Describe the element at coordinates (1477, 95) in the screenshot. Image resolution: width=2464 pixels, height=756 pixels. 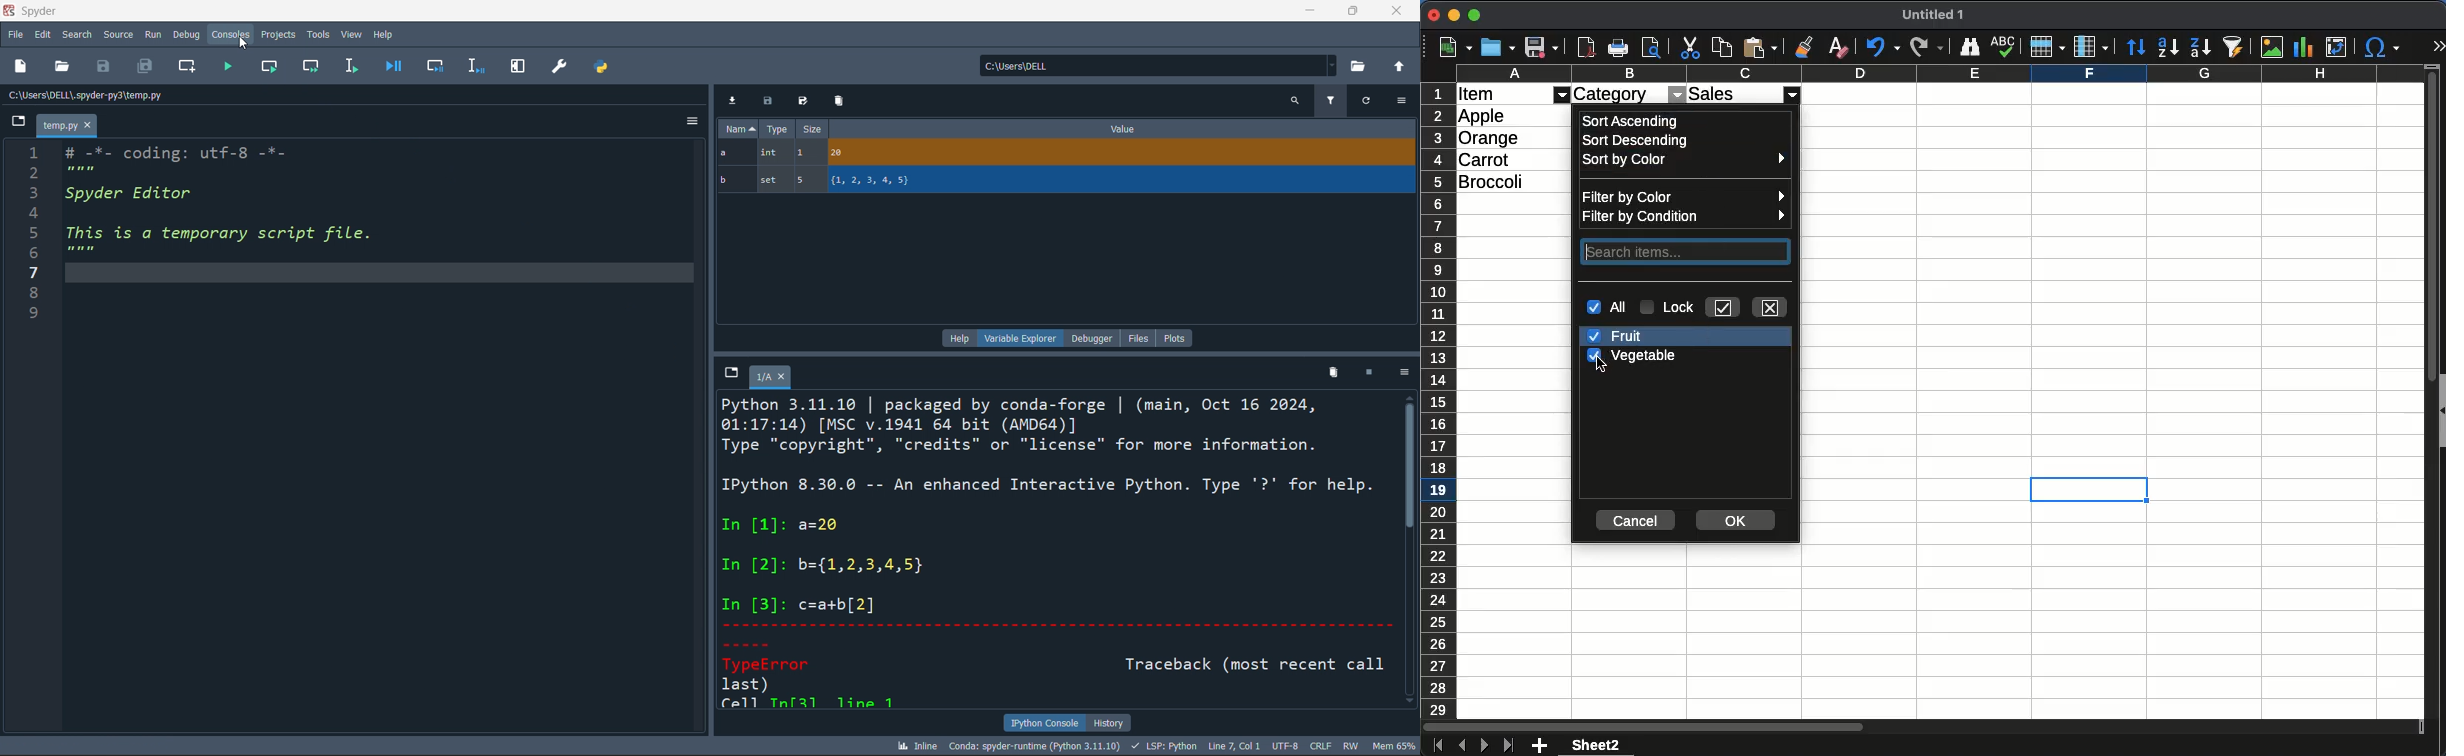
I see `item` at that location.